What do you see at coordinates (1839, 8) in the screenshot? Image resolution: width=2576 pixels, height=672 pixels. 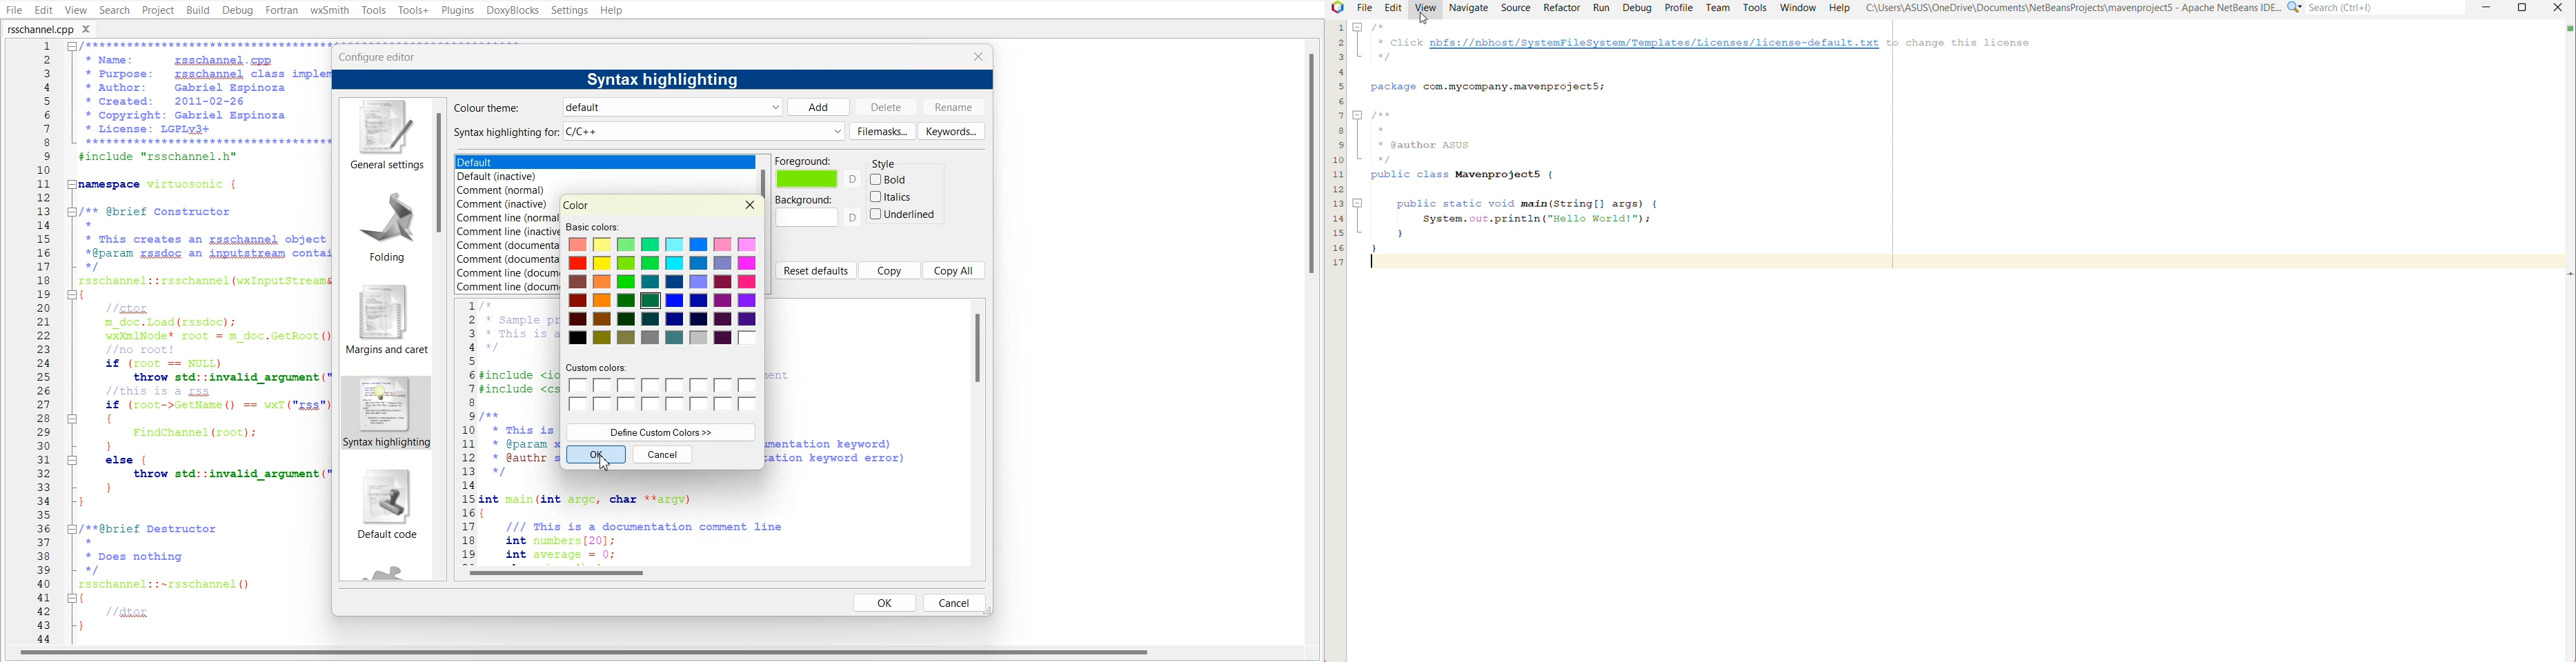 I see `Help` at bounding box center [1839, 8].